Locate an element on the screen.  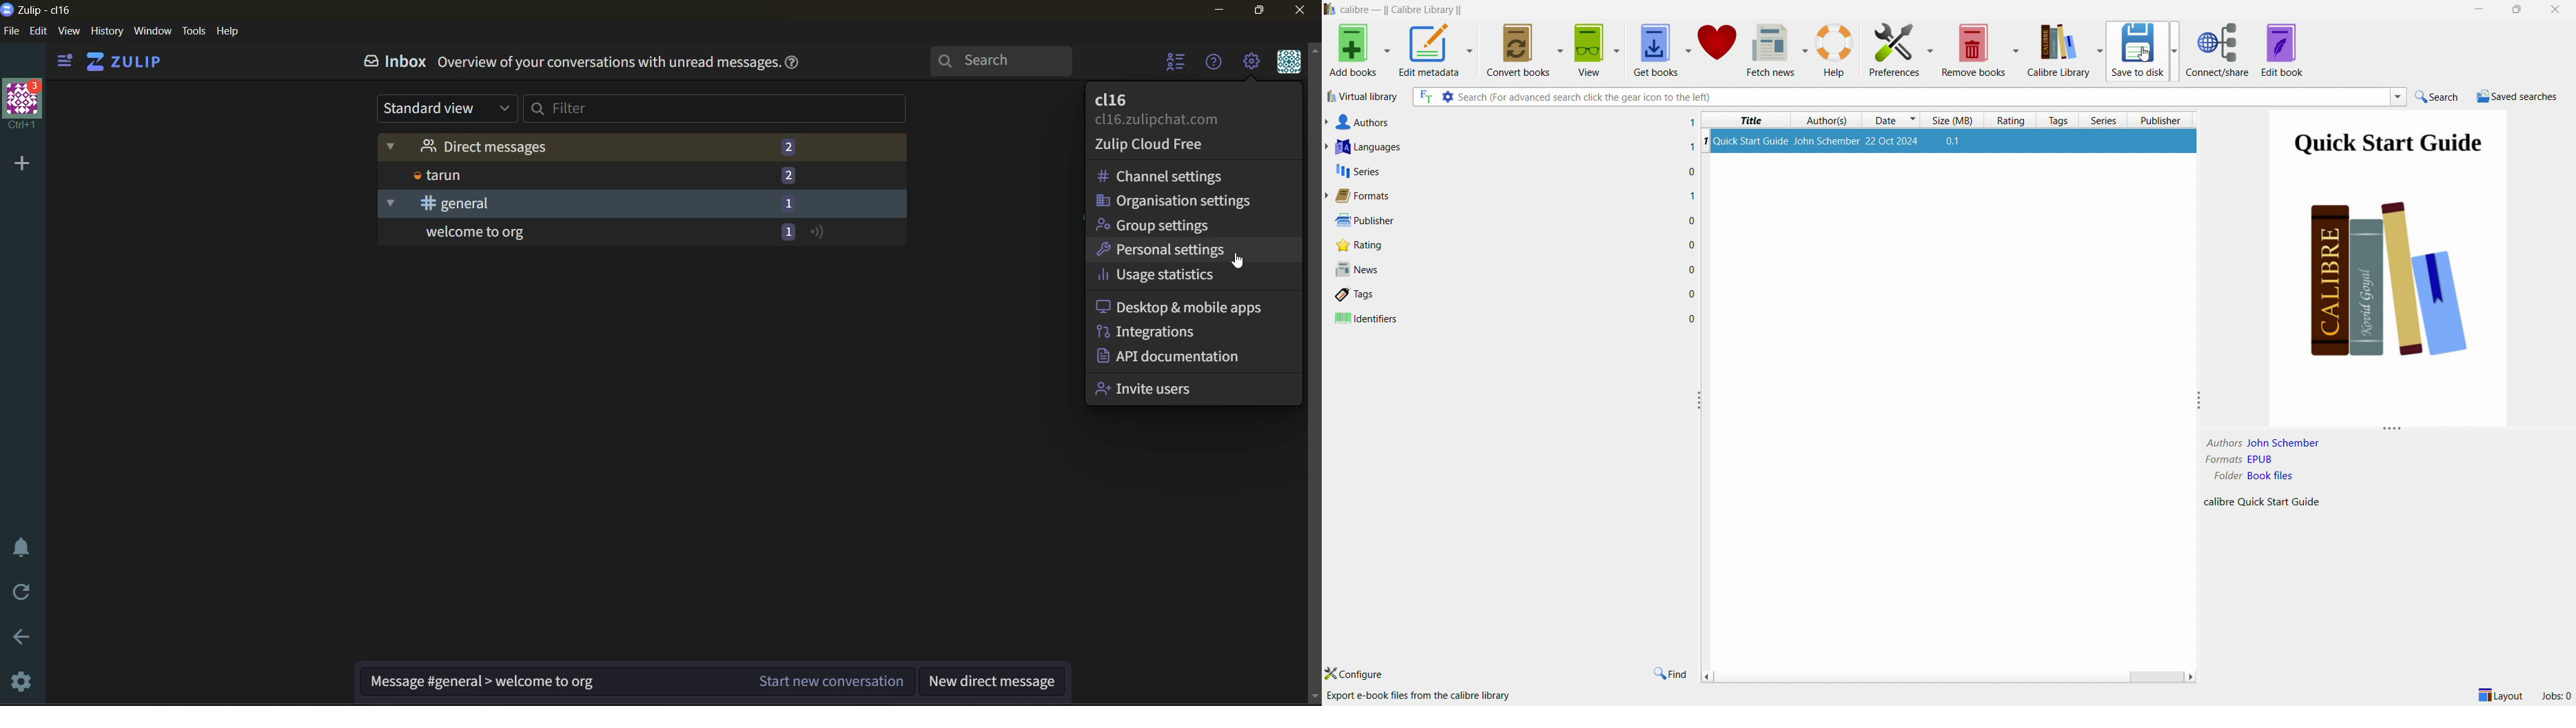
remove books is located at coordinates (1982, 49).